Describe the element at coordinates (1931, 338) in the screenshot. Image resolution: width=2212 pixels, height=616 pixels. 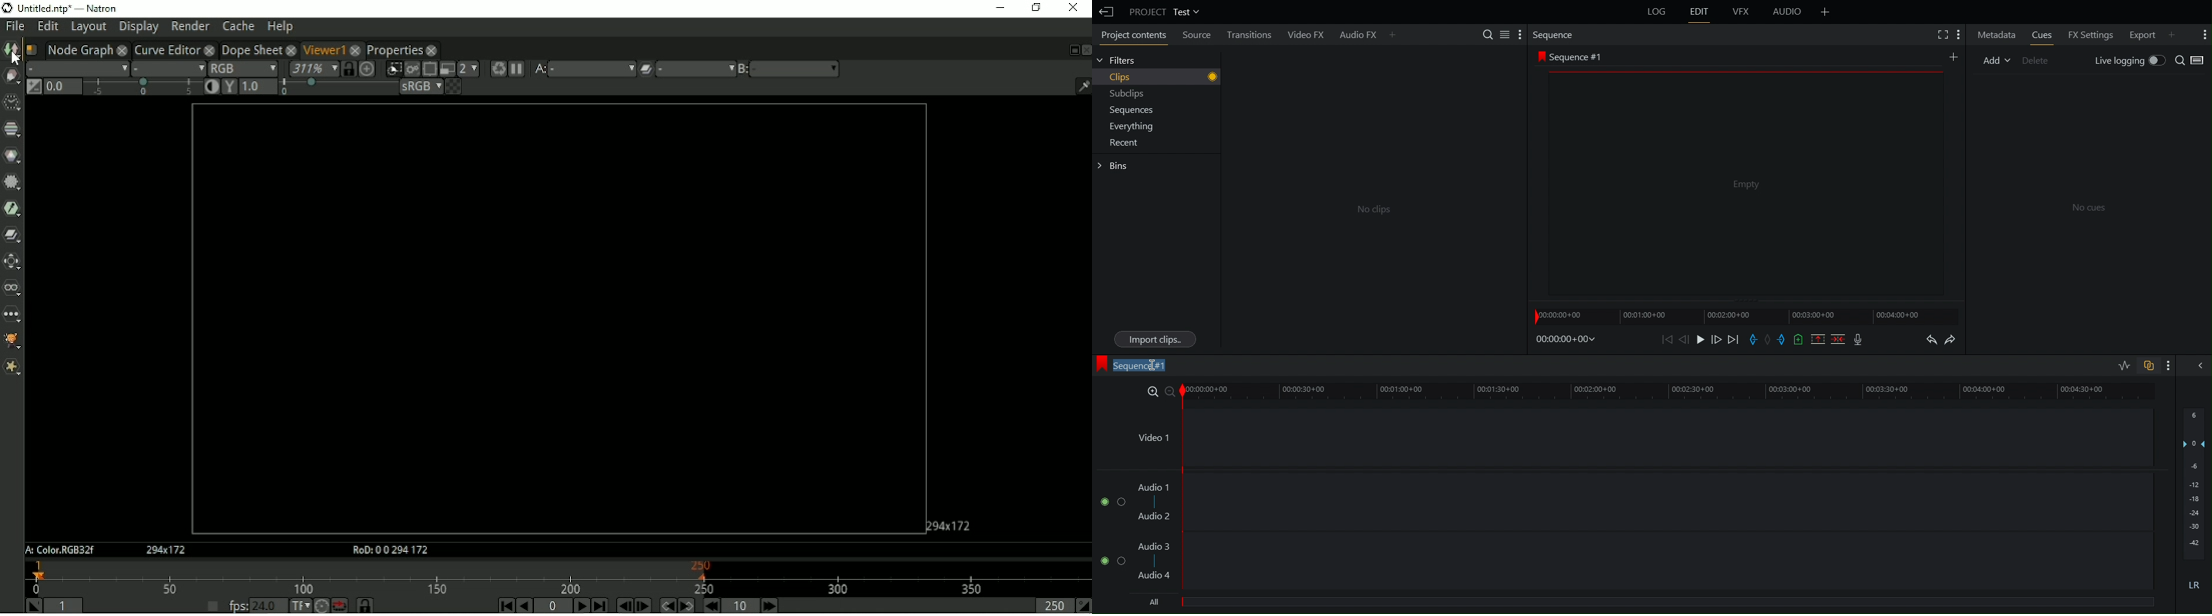
I see `Undo` at that location.